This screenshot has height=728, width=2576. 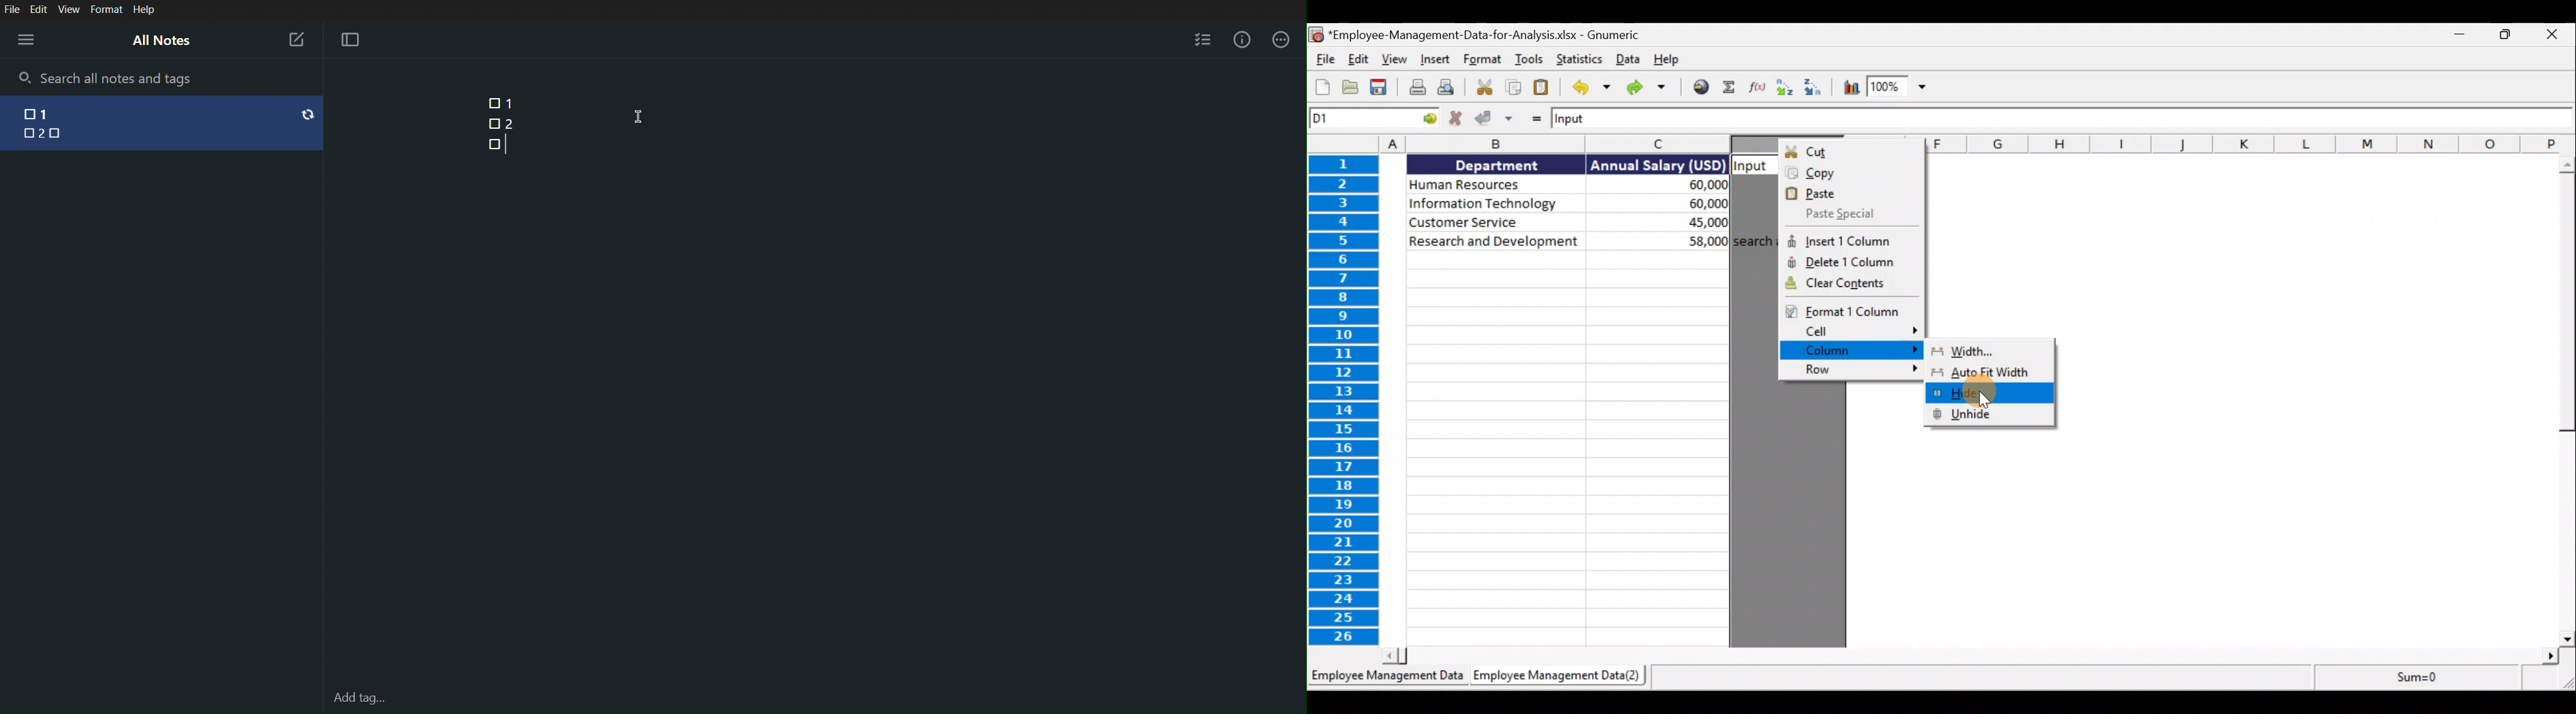 What do you see at coordinates (70, 10) in the screenshot?
I see `View` at bounding box center [70, 10].